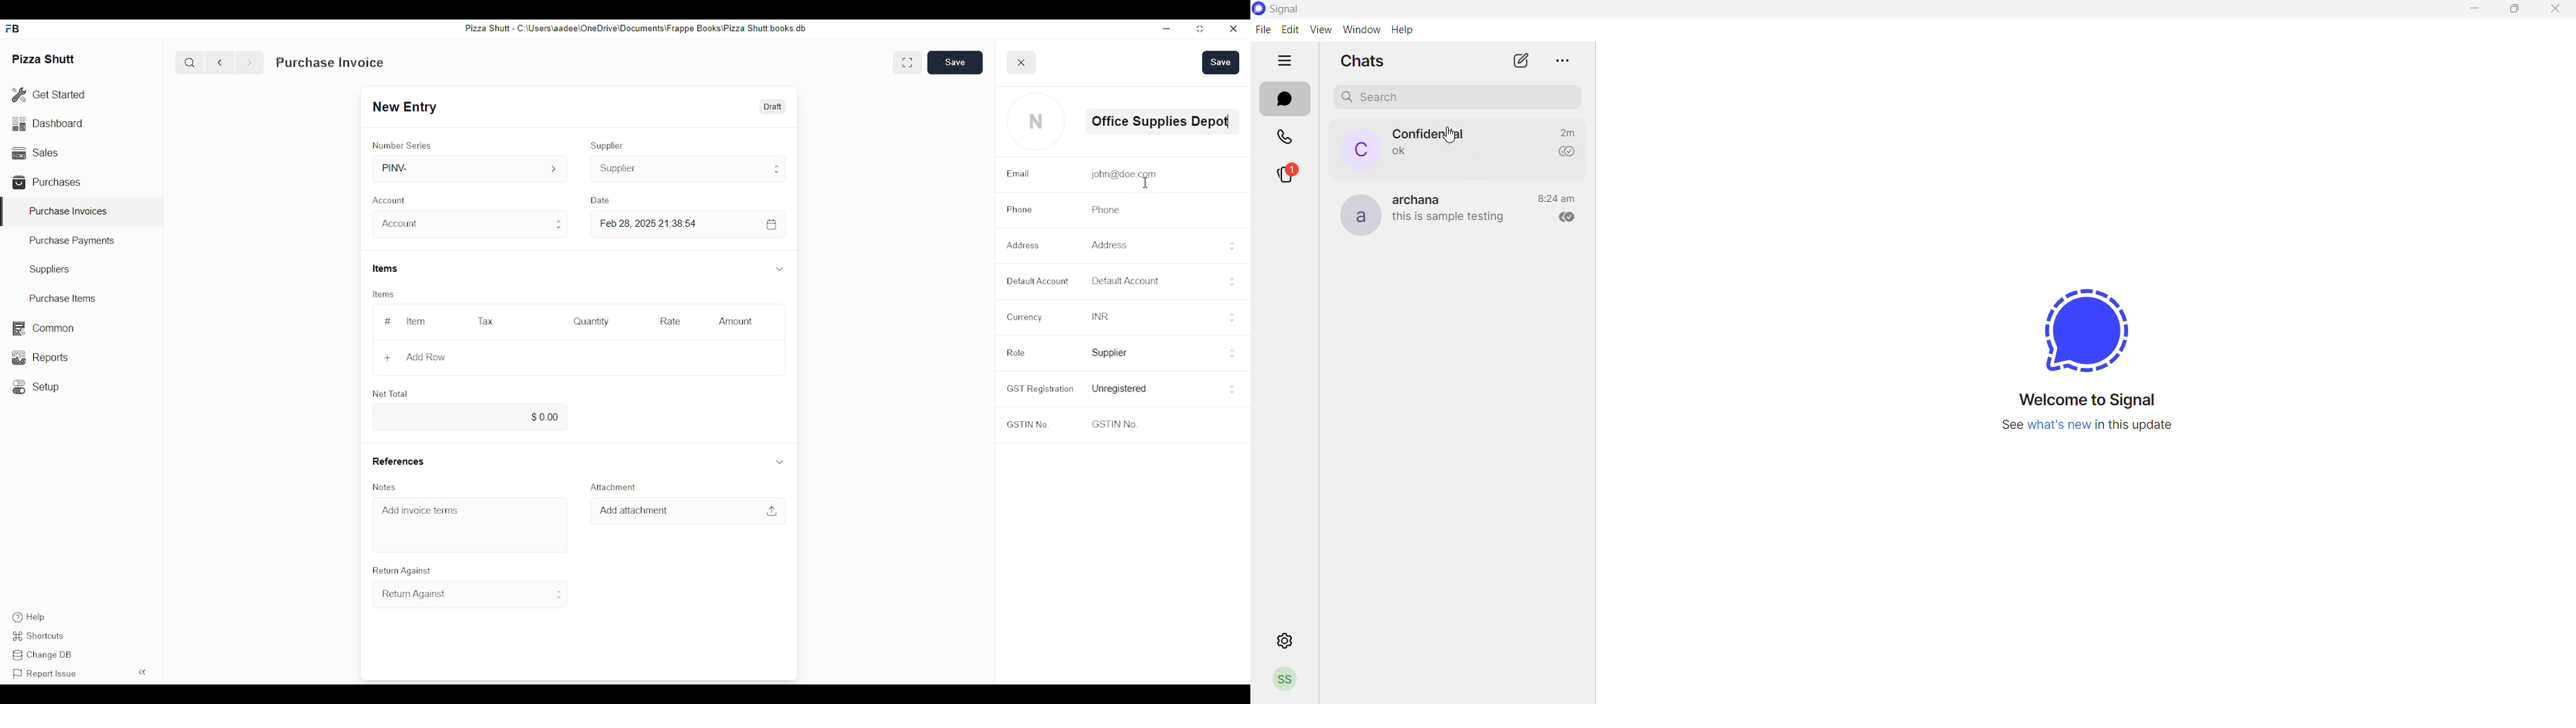 Image resolution: width=2576 pixels, height=728 pixels. Describe the element at coordinates (39, 387) in the screenshot. I see `Setup` at that location.